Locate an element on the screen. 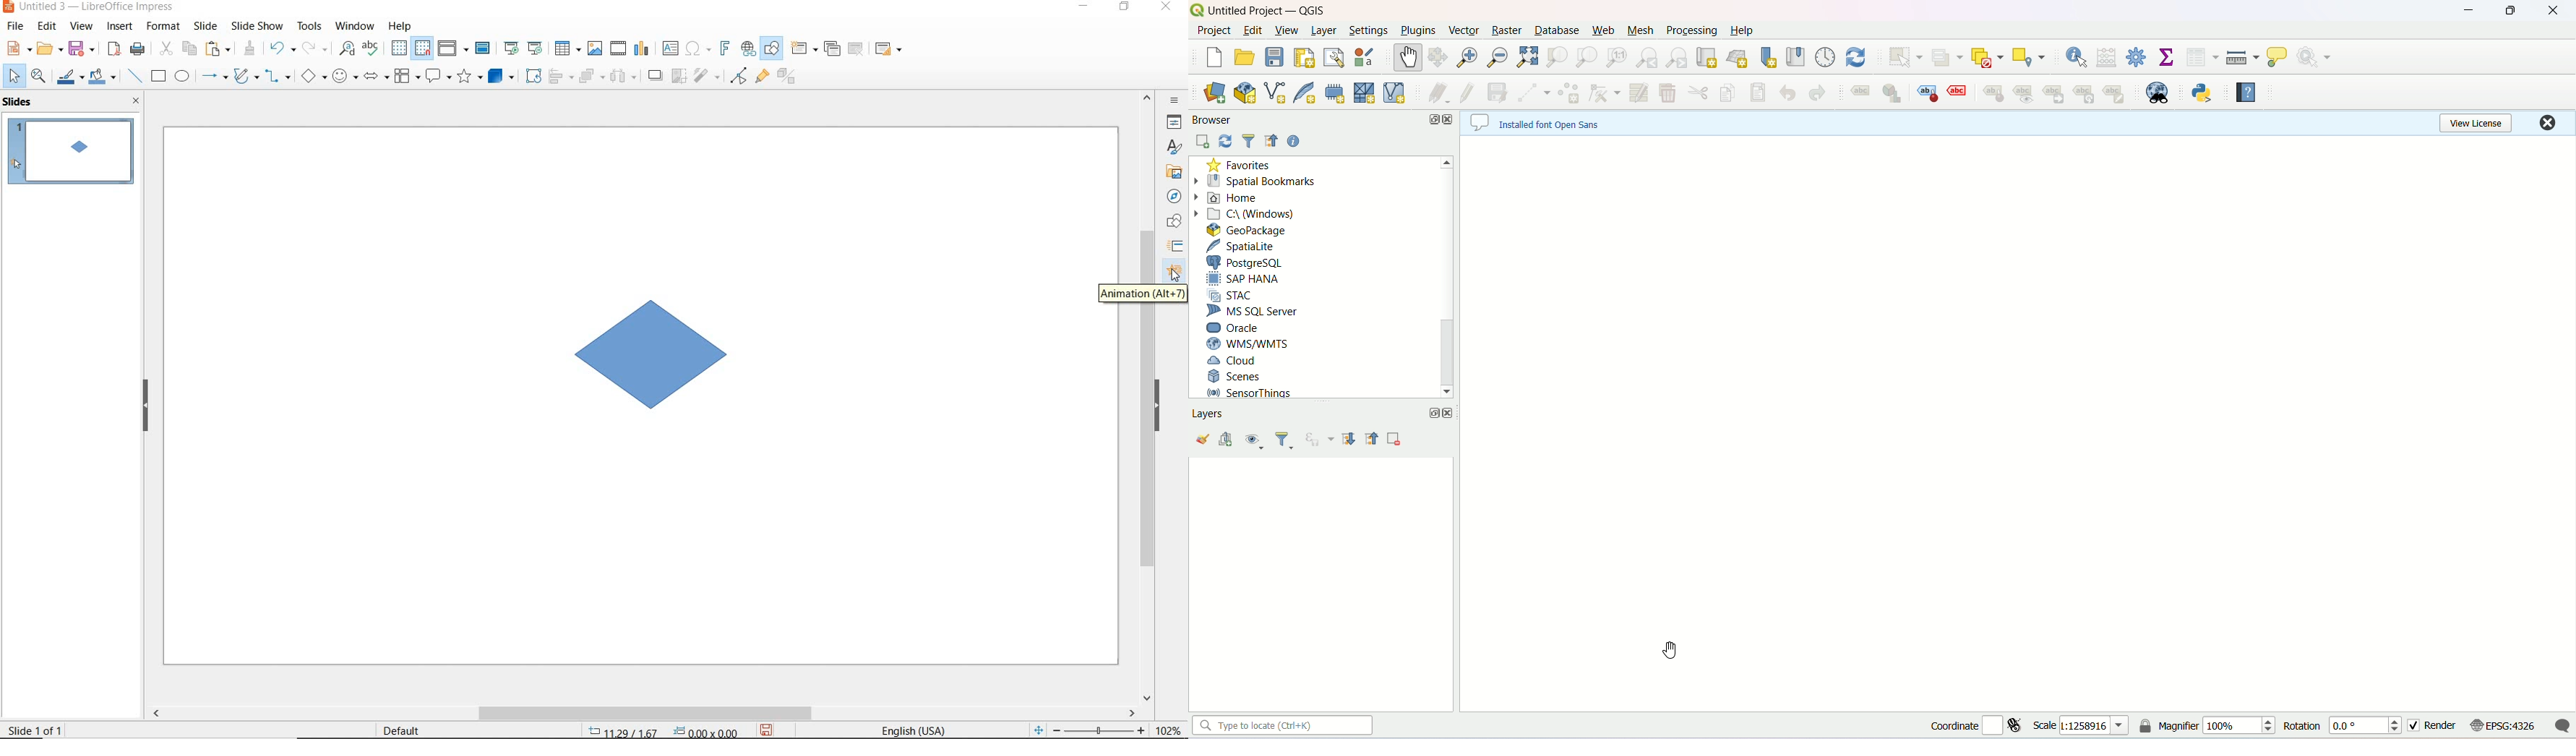 The image size is (2576, 756). close is located at coordinates (1448, 416).